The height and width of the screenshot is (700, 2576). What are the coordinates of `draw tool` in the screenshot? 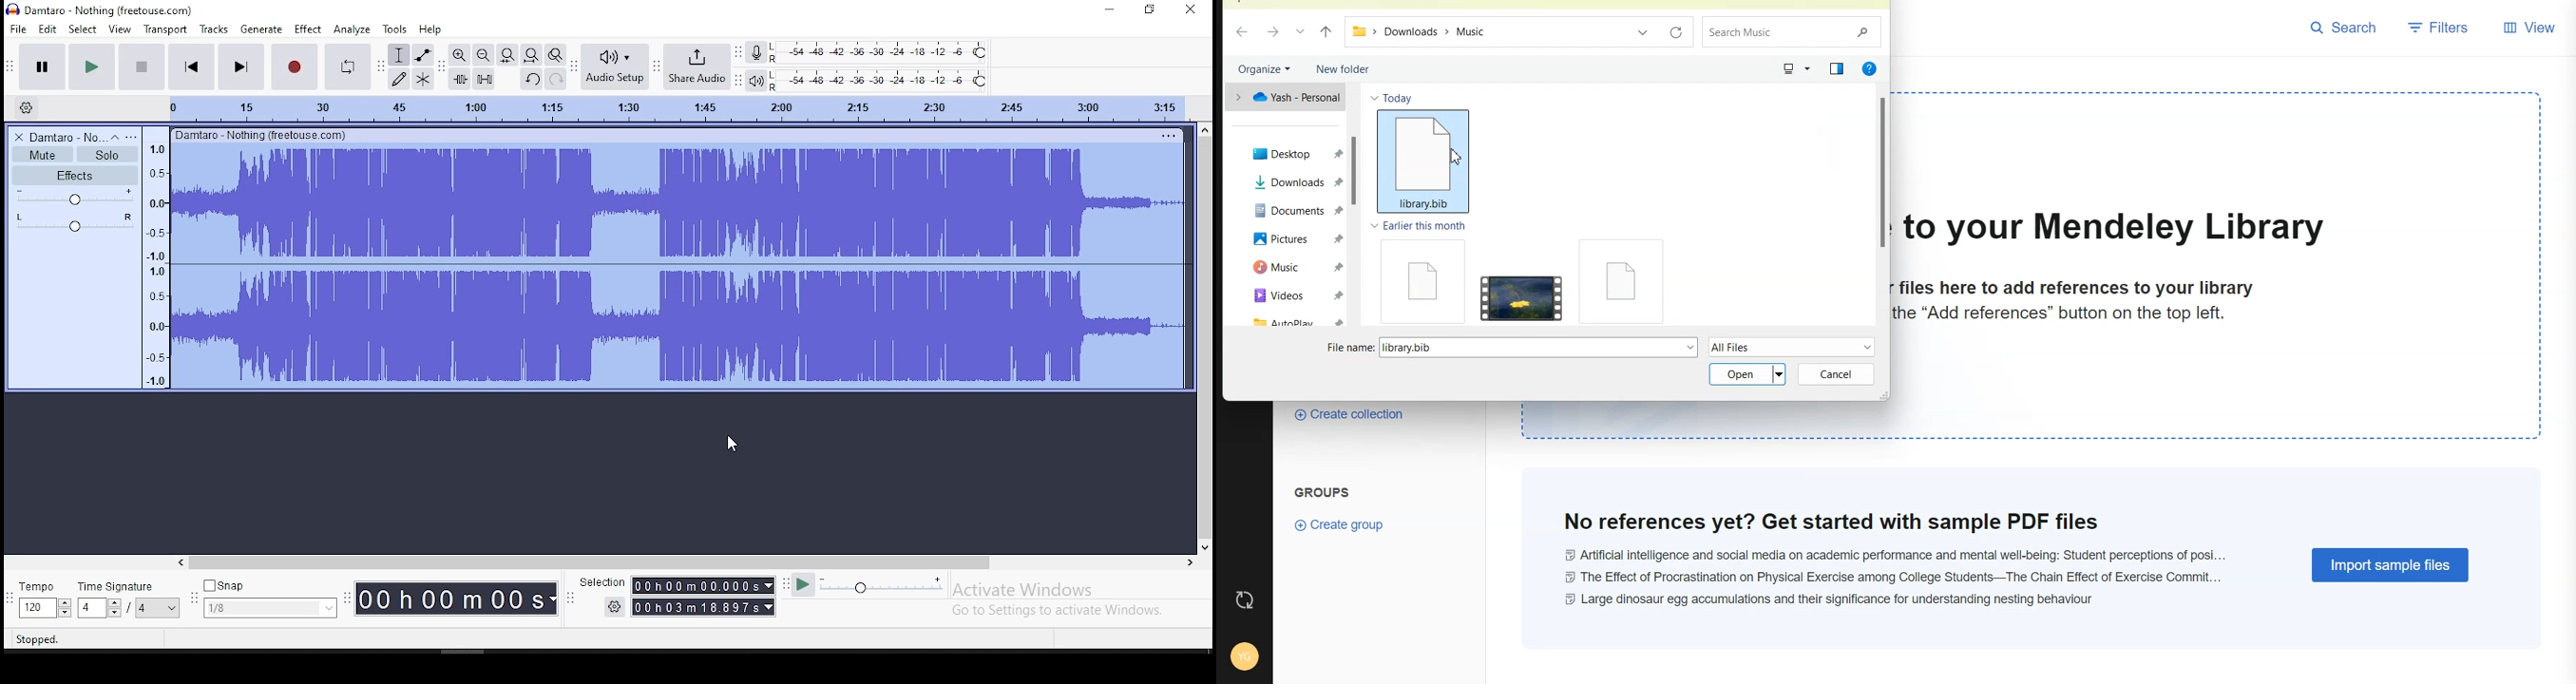 It's located at (399, 79).